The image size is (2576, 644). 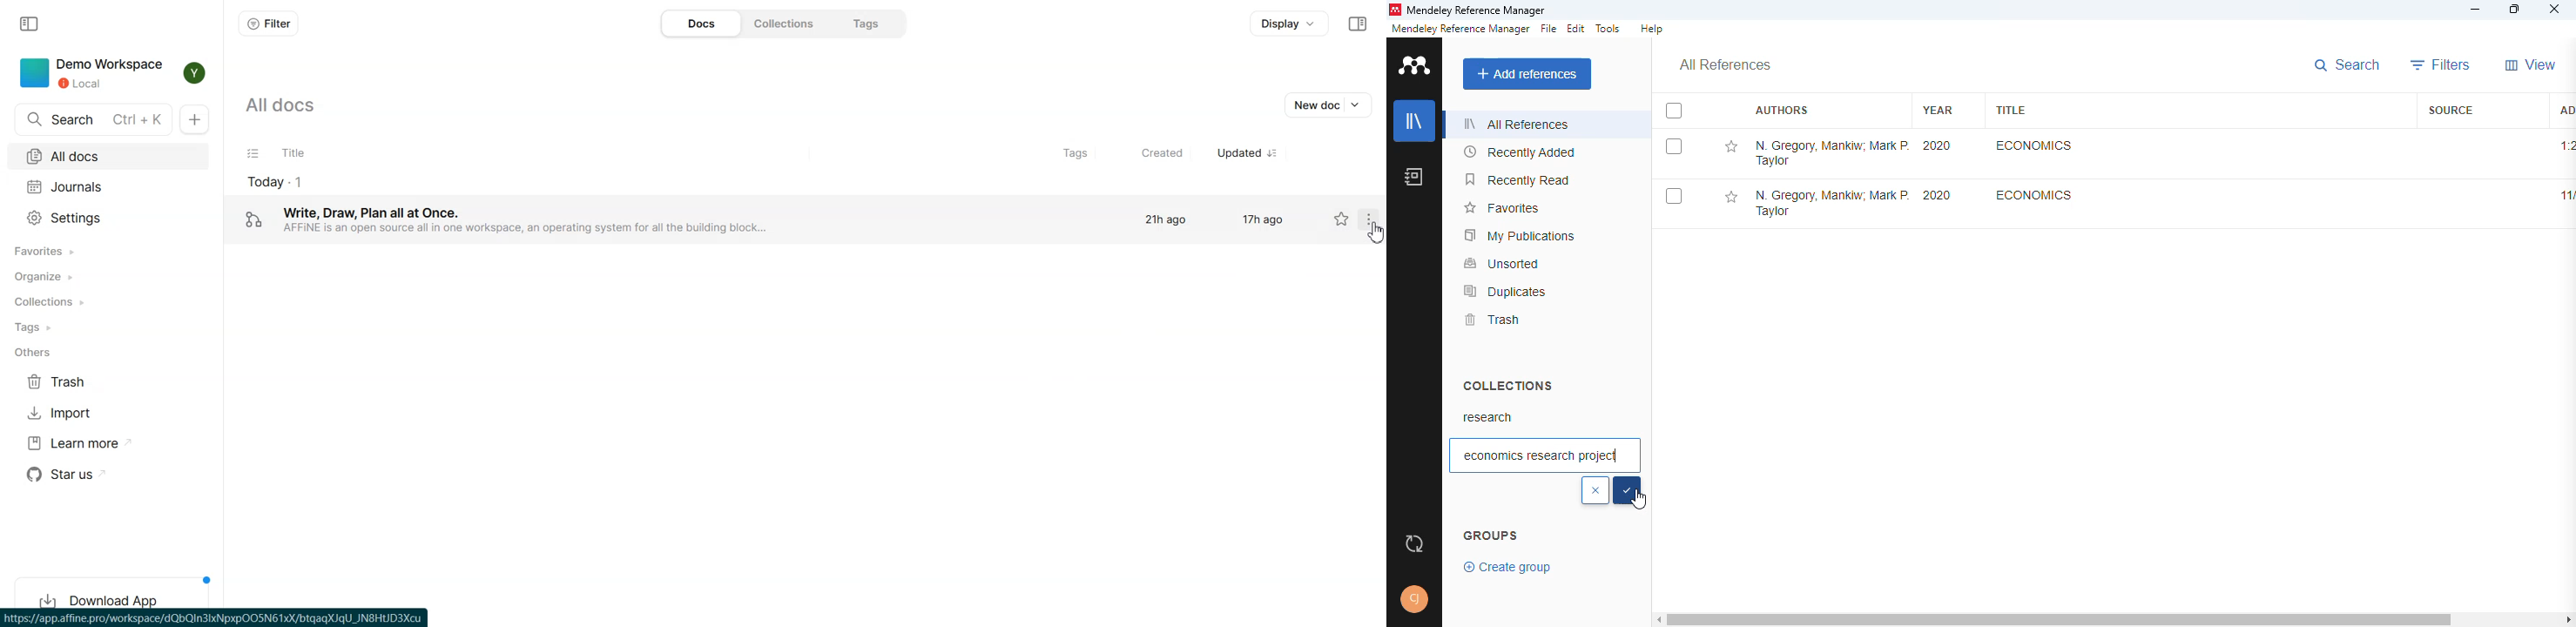 What do you see at coordinates (1506, 291) in the screenshot?
I see `duplicates` at bounding box center [1506, 291].